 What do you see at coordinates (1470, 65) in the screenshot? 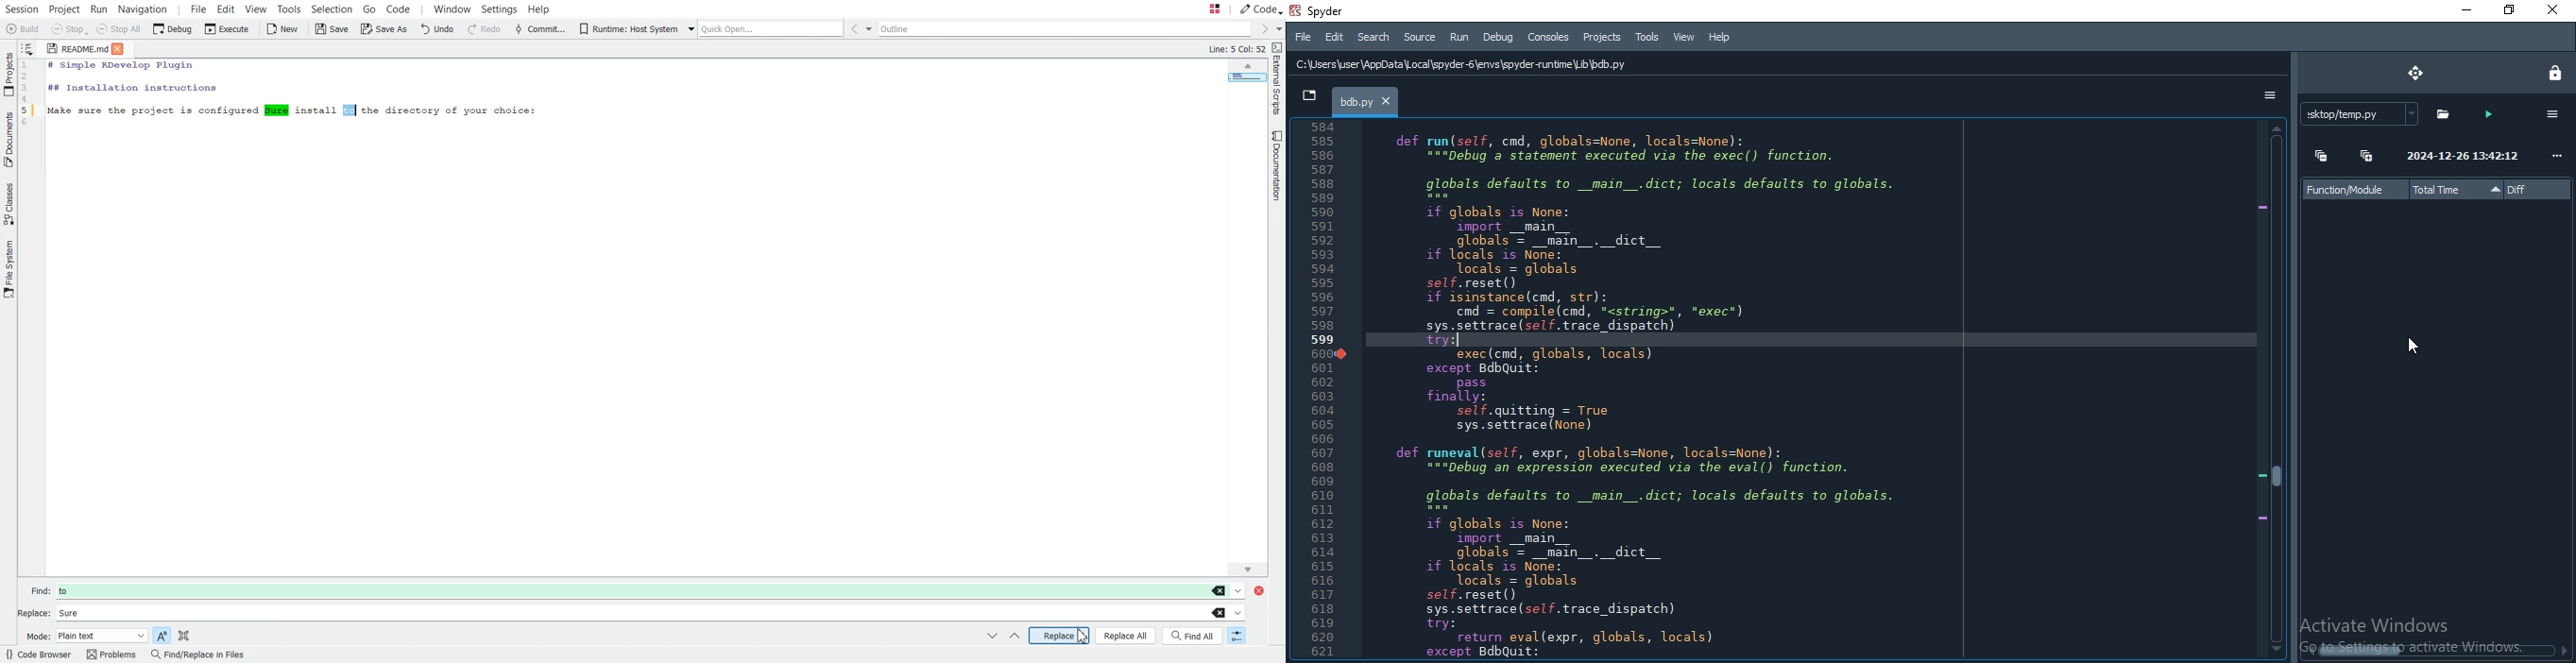
I see `C:\Users\user \AppData Local \spyder-6\envs\spyder runtime Lib \bdb.py` at bounding box center [1470, 65].